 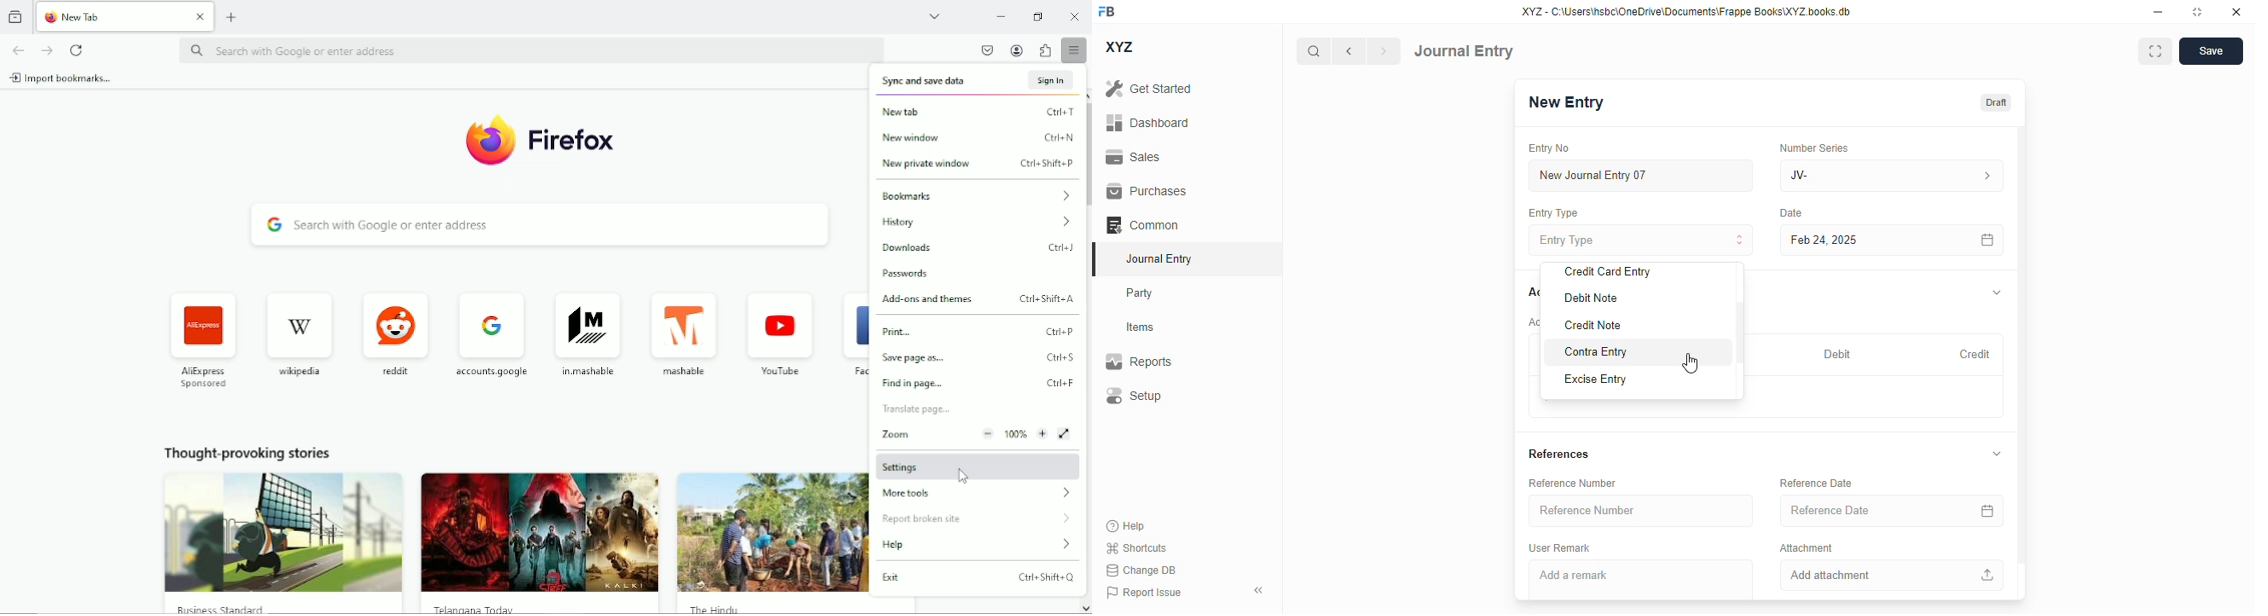 I want to click on XYZ, so click(x=1118, y=47).